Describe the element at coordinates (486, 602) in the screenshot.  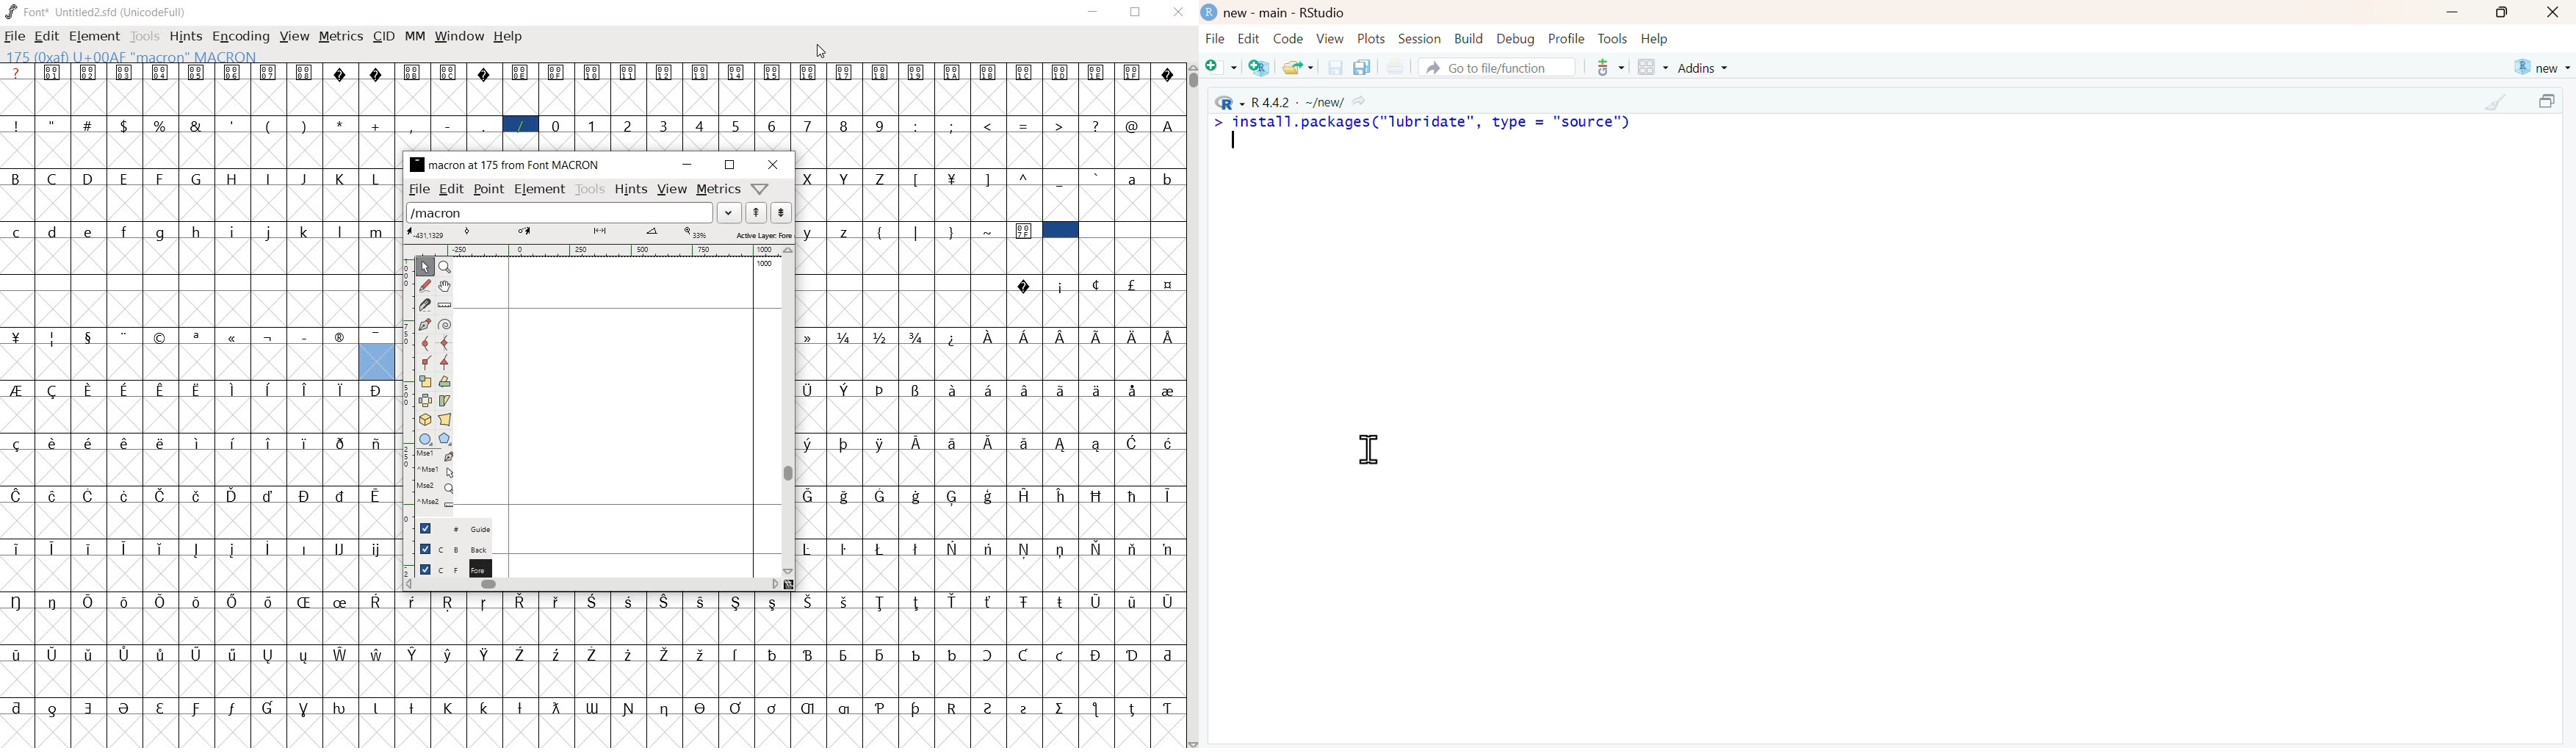
I see `Symbol` at that location.